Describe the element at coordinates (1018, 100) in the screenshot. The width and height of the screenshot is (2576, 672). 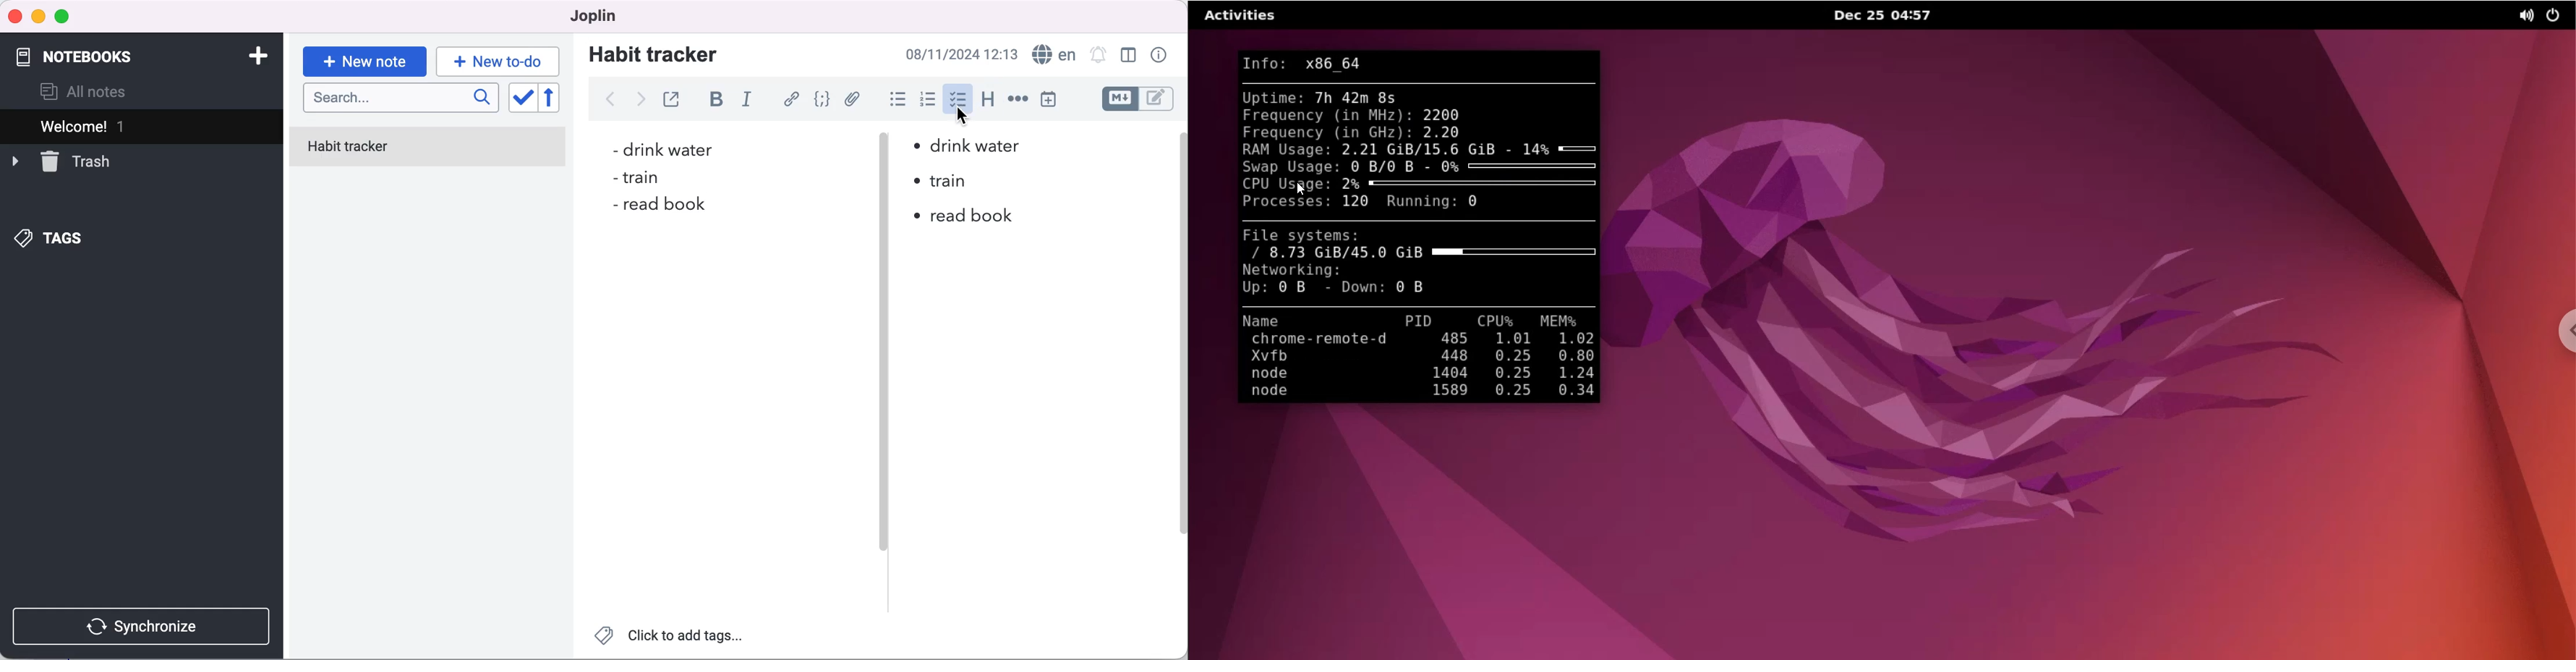
I see `horizontal rule` at that location.